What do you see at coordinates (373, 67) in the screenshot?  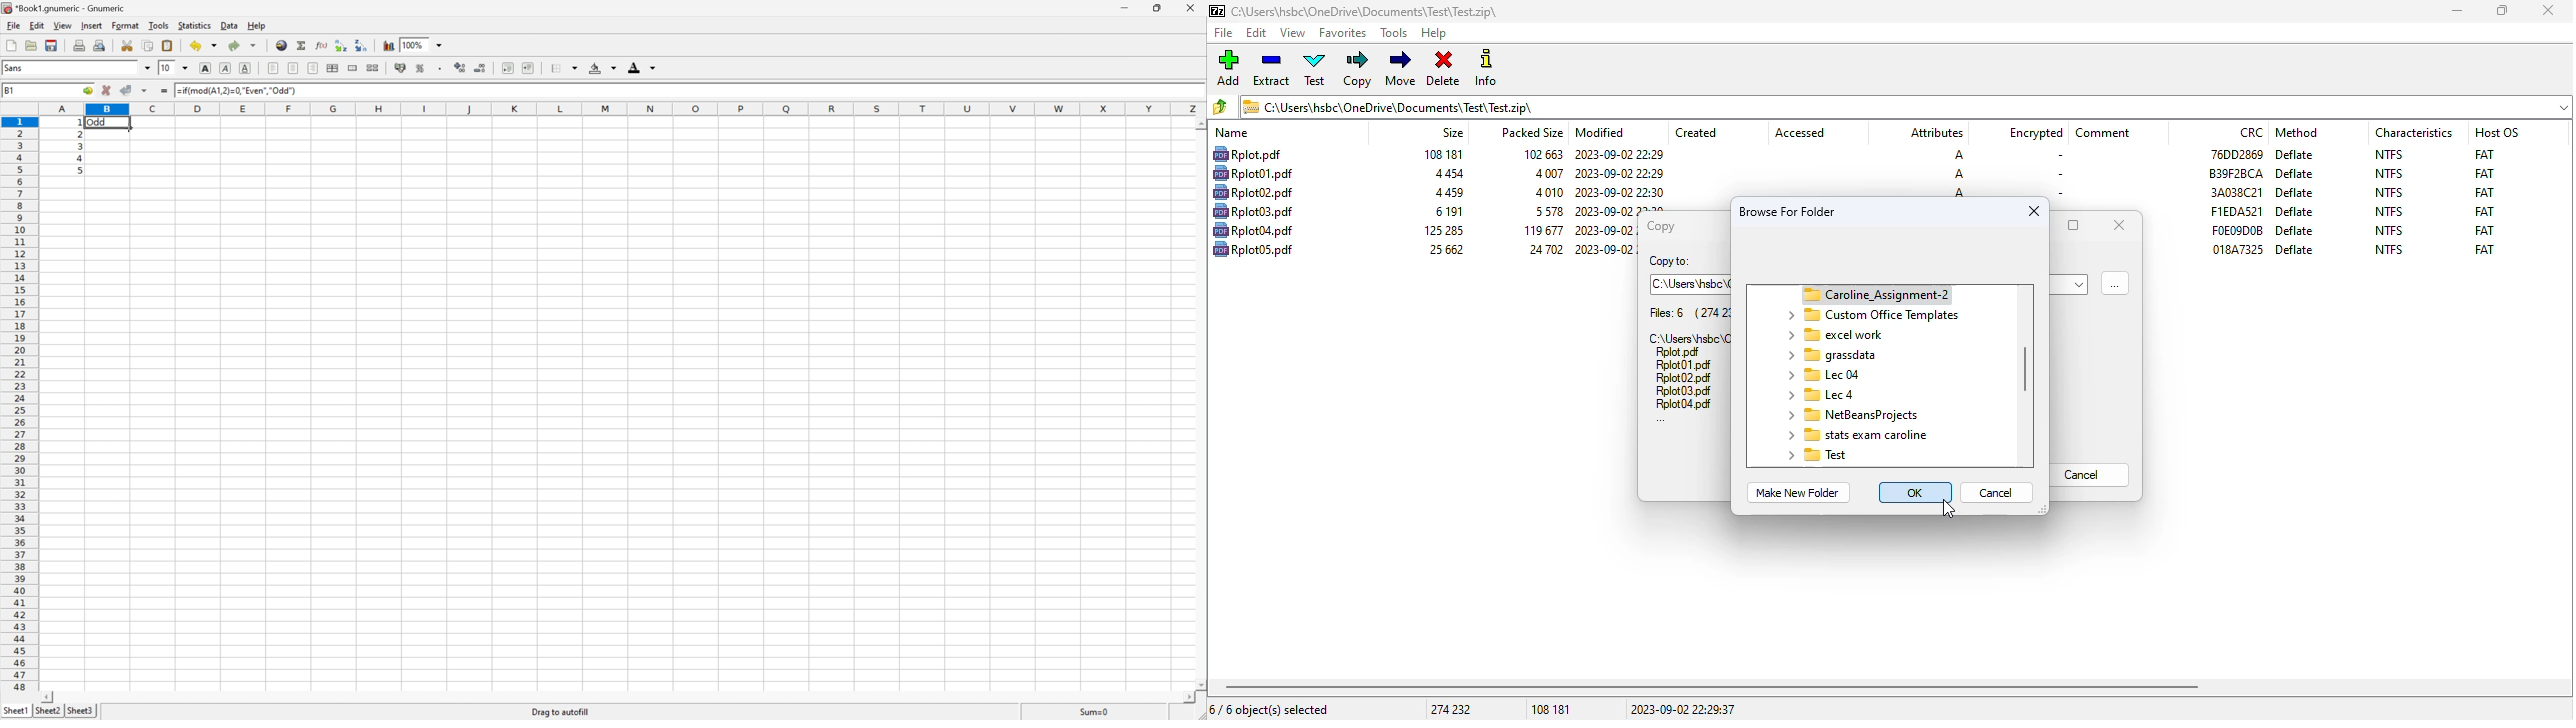 I see `Split ranges of merged cells ` at bounding box center [373, 67].